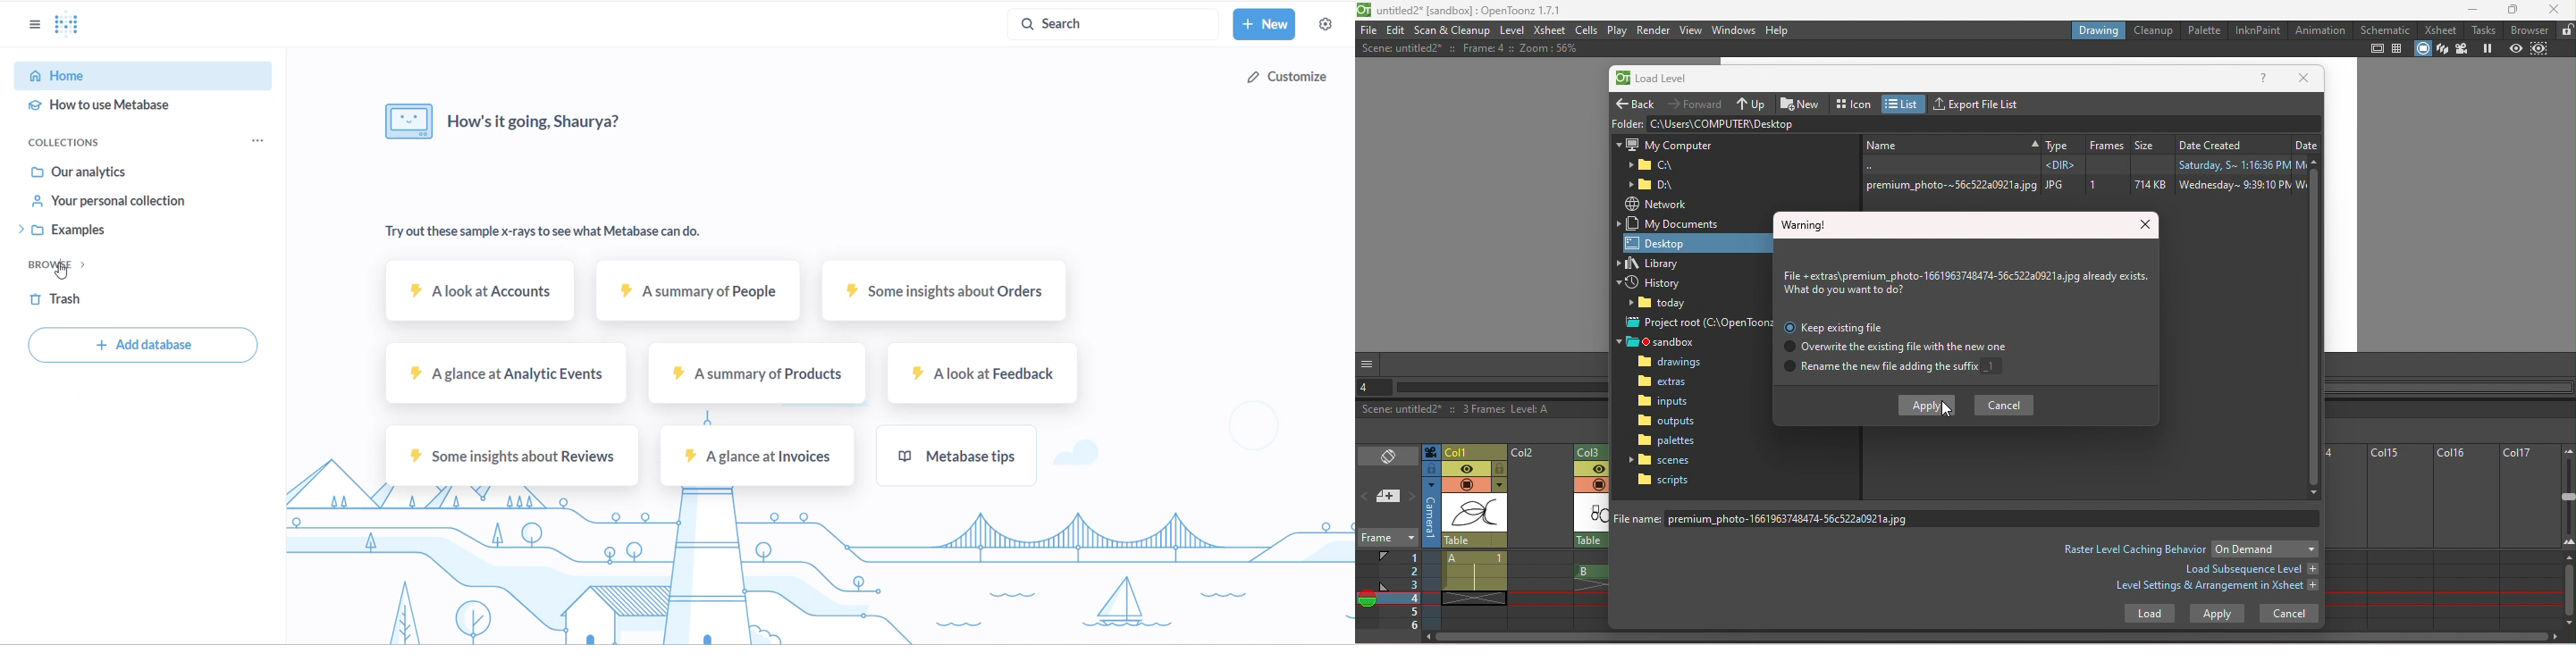 The height and width of the screenshot is (672, 2576). I want to click on A look at feedback, so click(981, 380).